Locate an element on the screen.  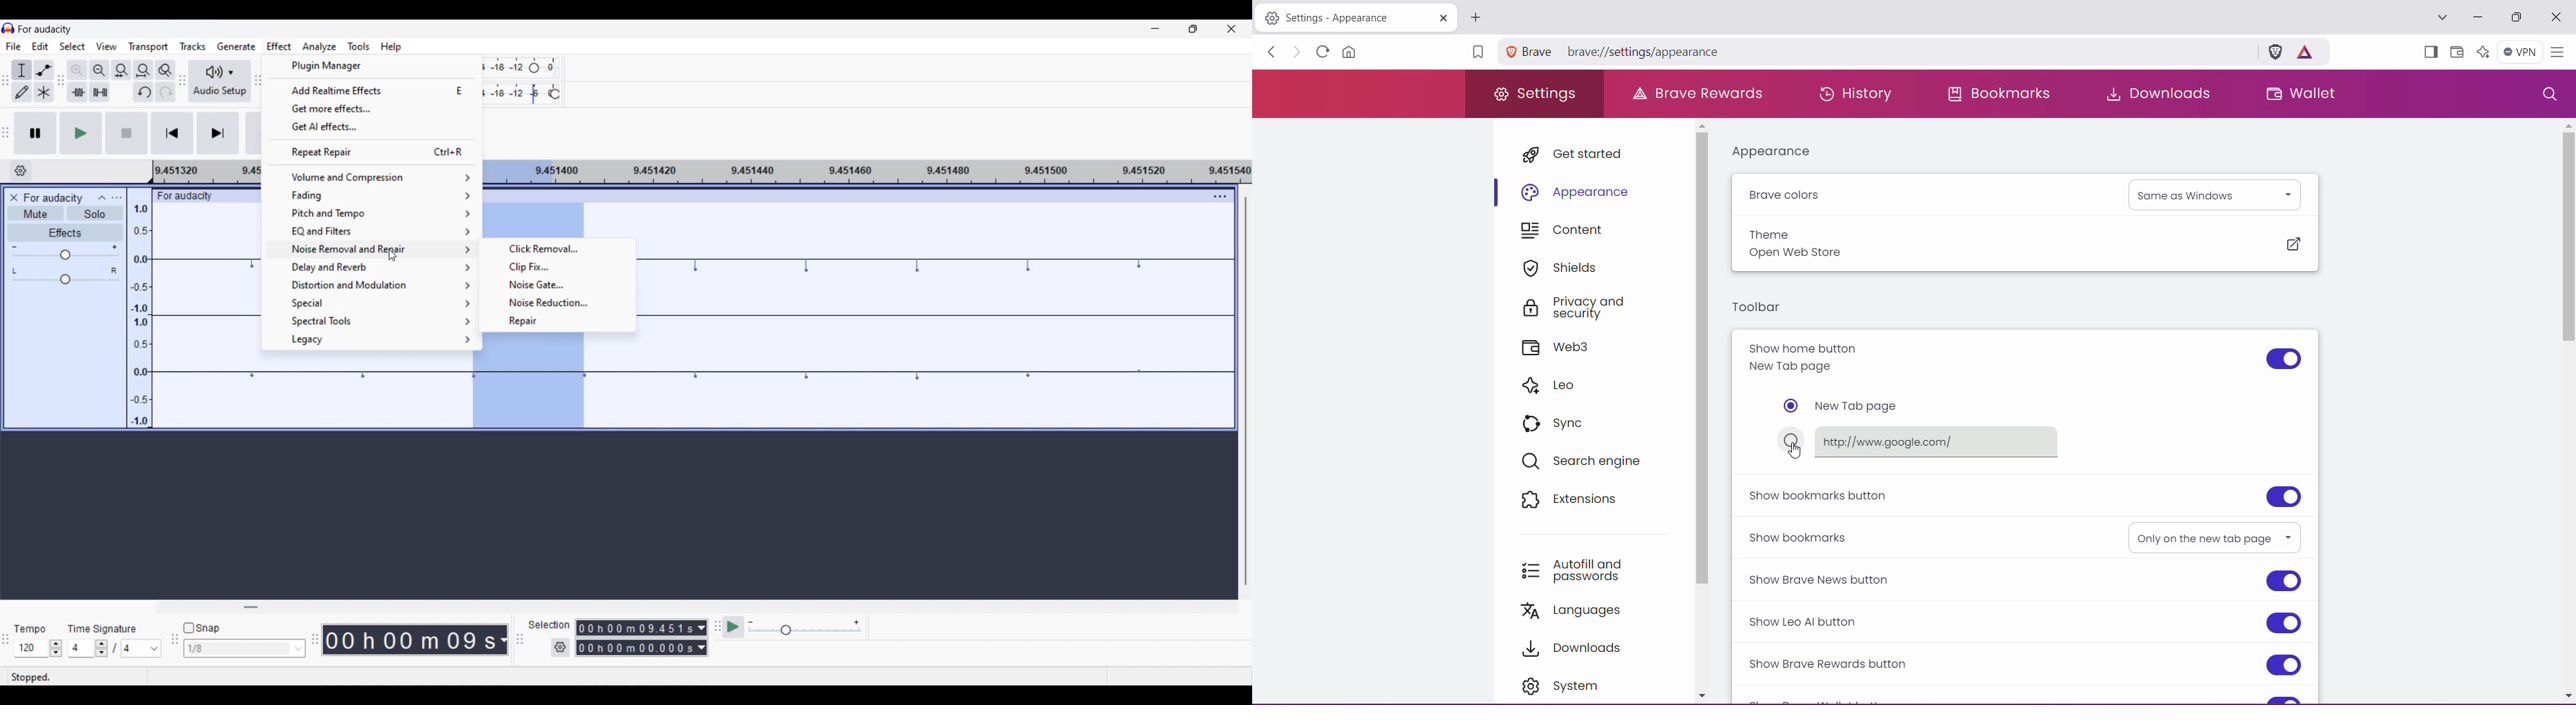
Software logo is located at coordinates (8, 28).